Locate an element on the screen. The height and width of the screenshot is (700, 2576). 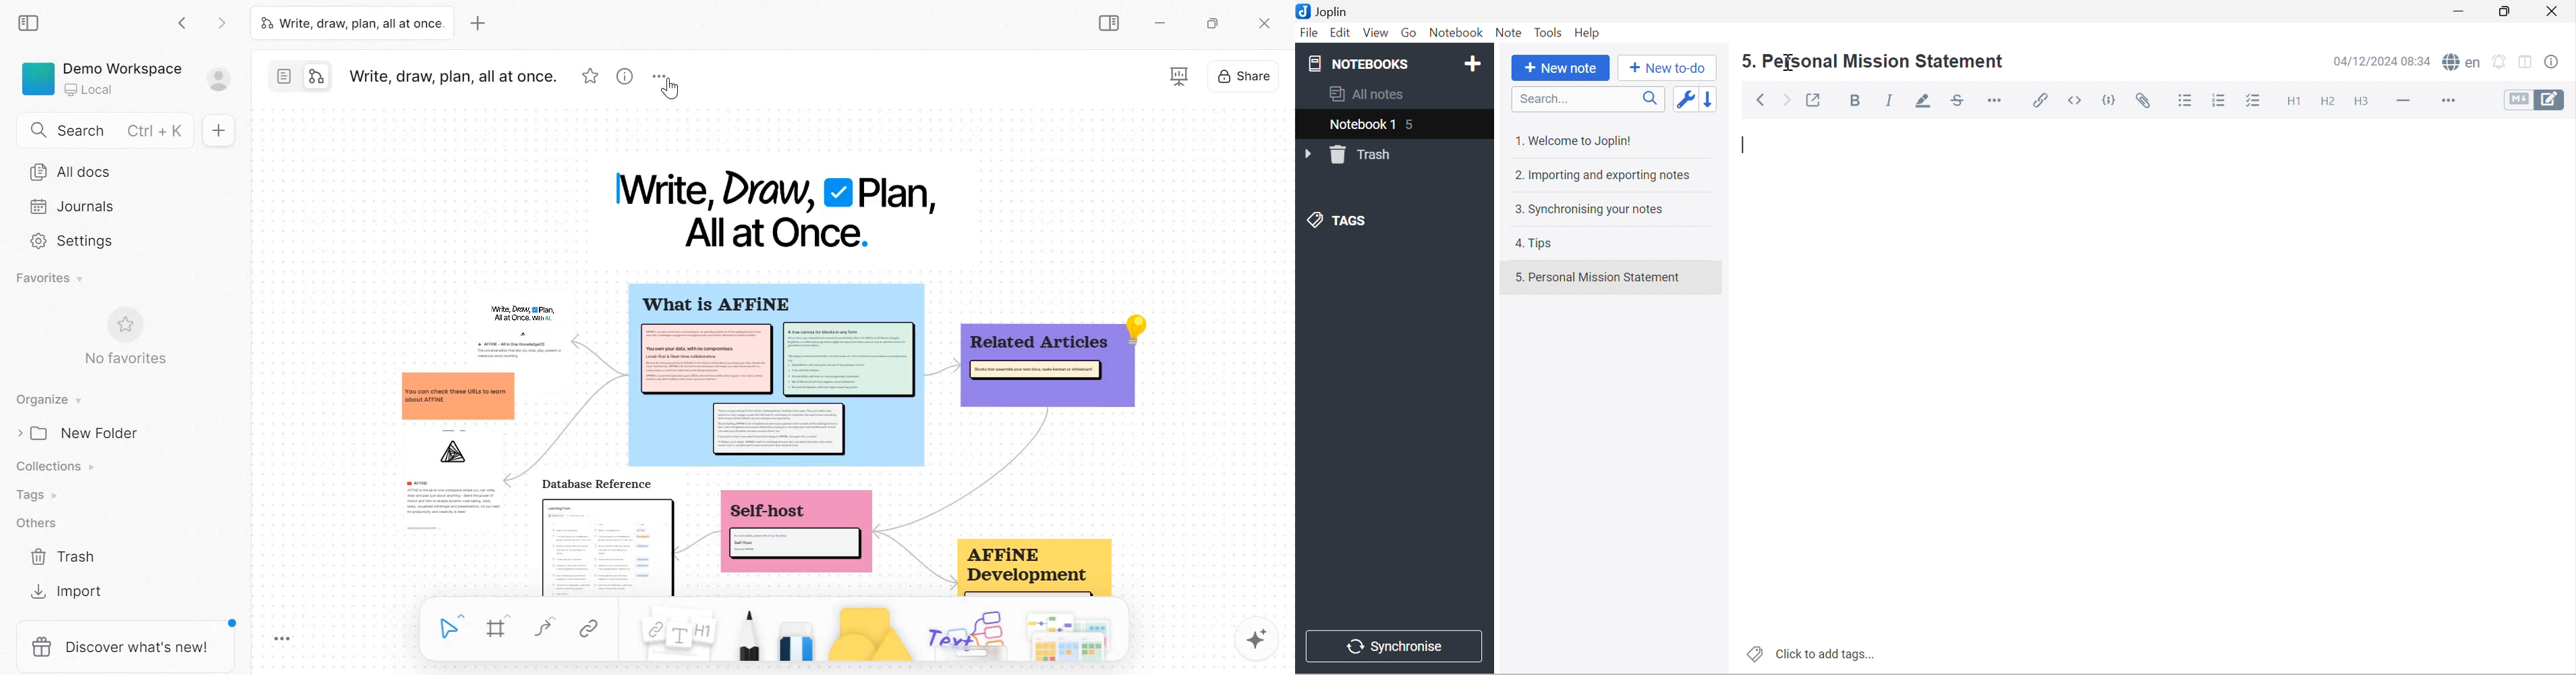
Italic is located at coordinates (1892, 100).